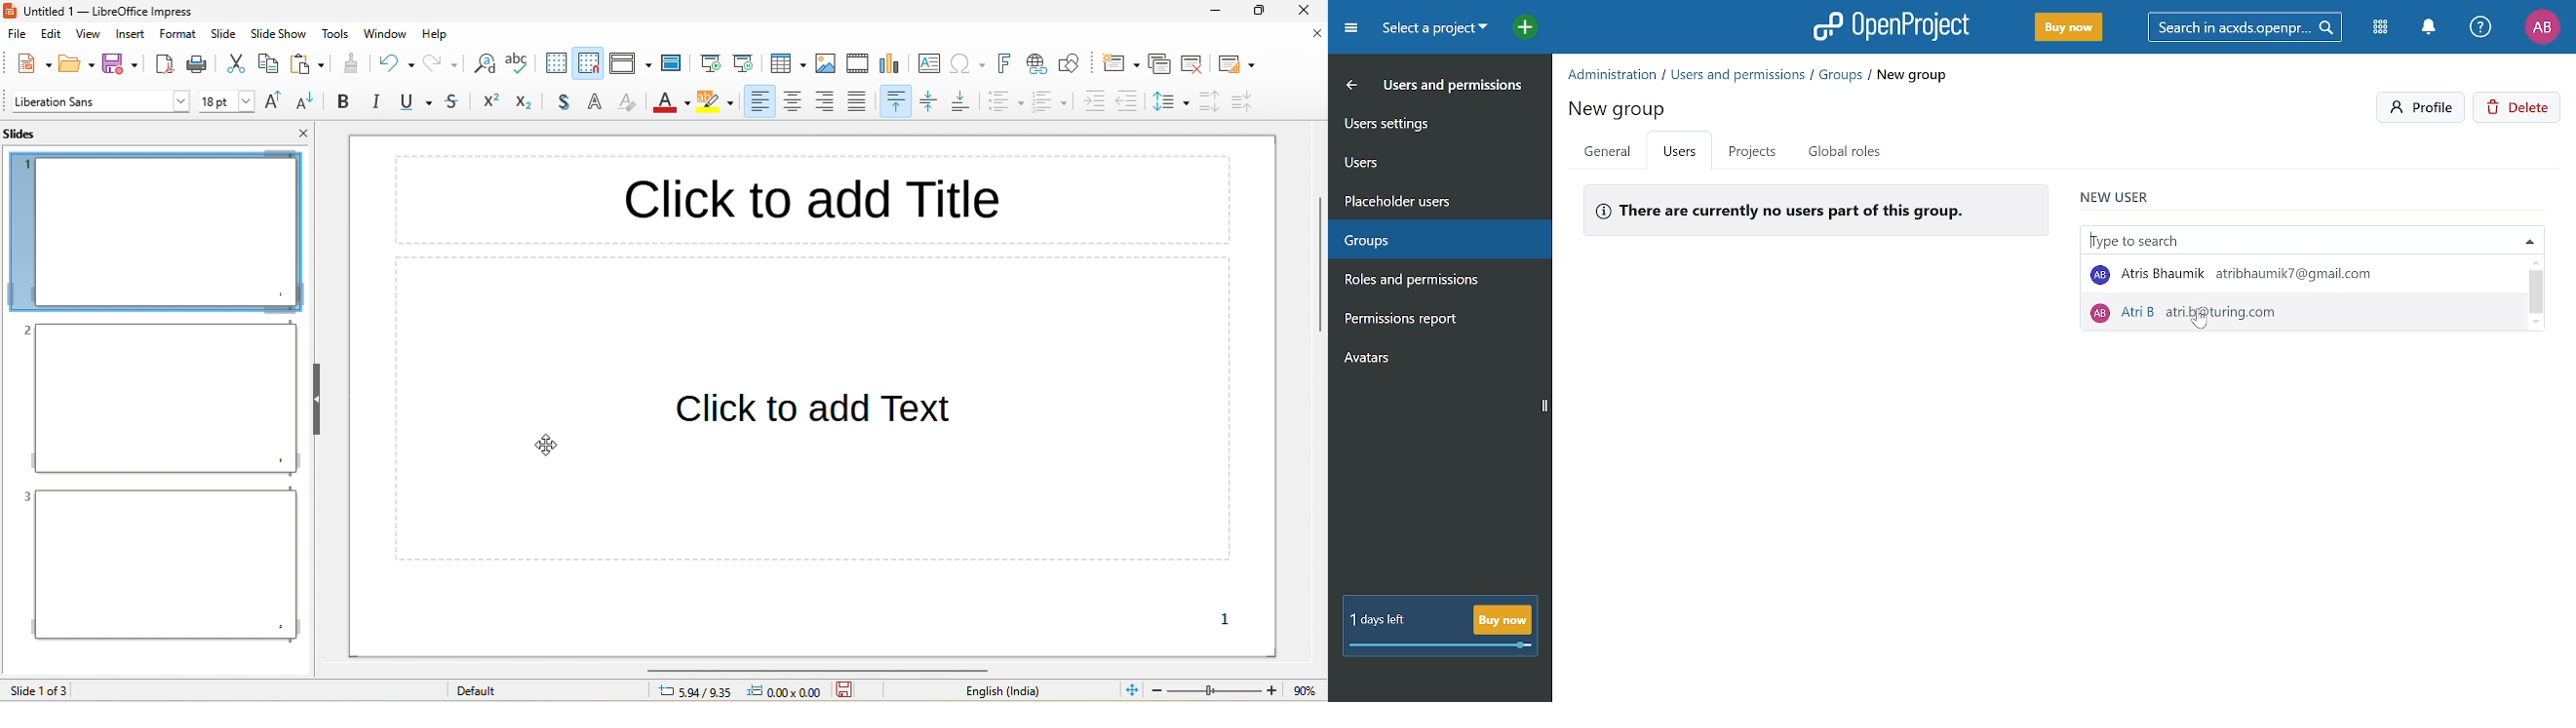  I want to click on superscript, so click(489, 102).